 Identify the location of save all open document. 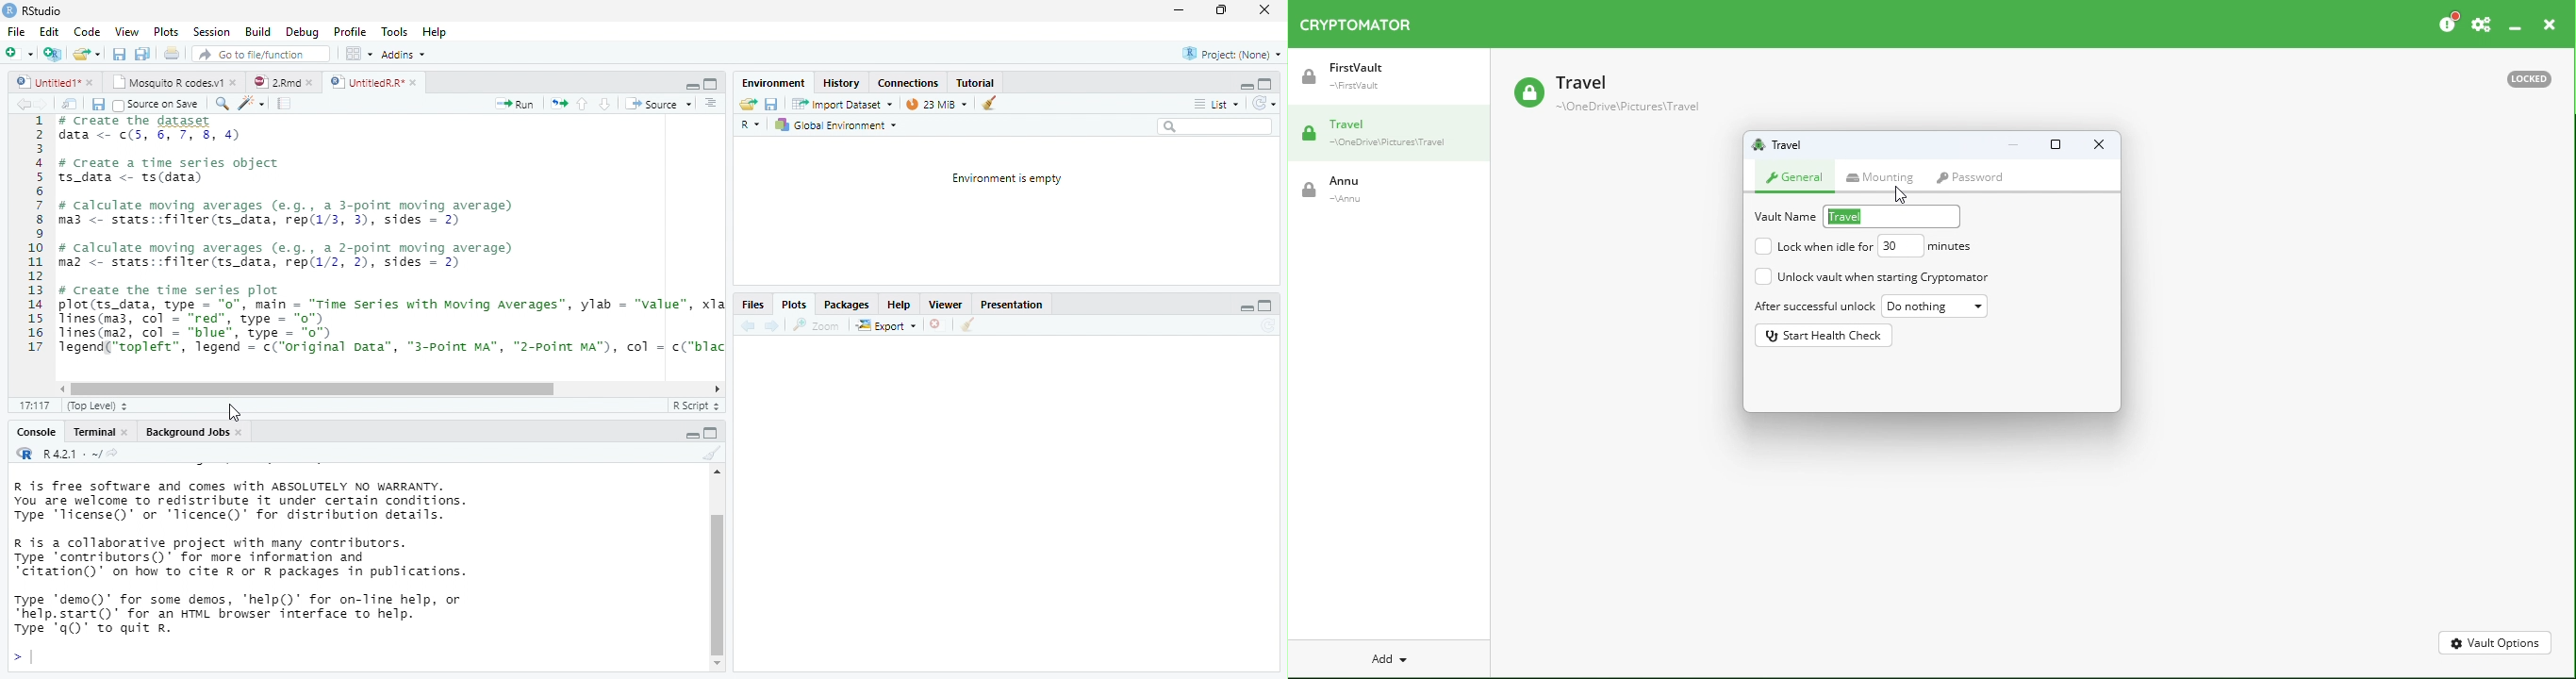
(119, 54).